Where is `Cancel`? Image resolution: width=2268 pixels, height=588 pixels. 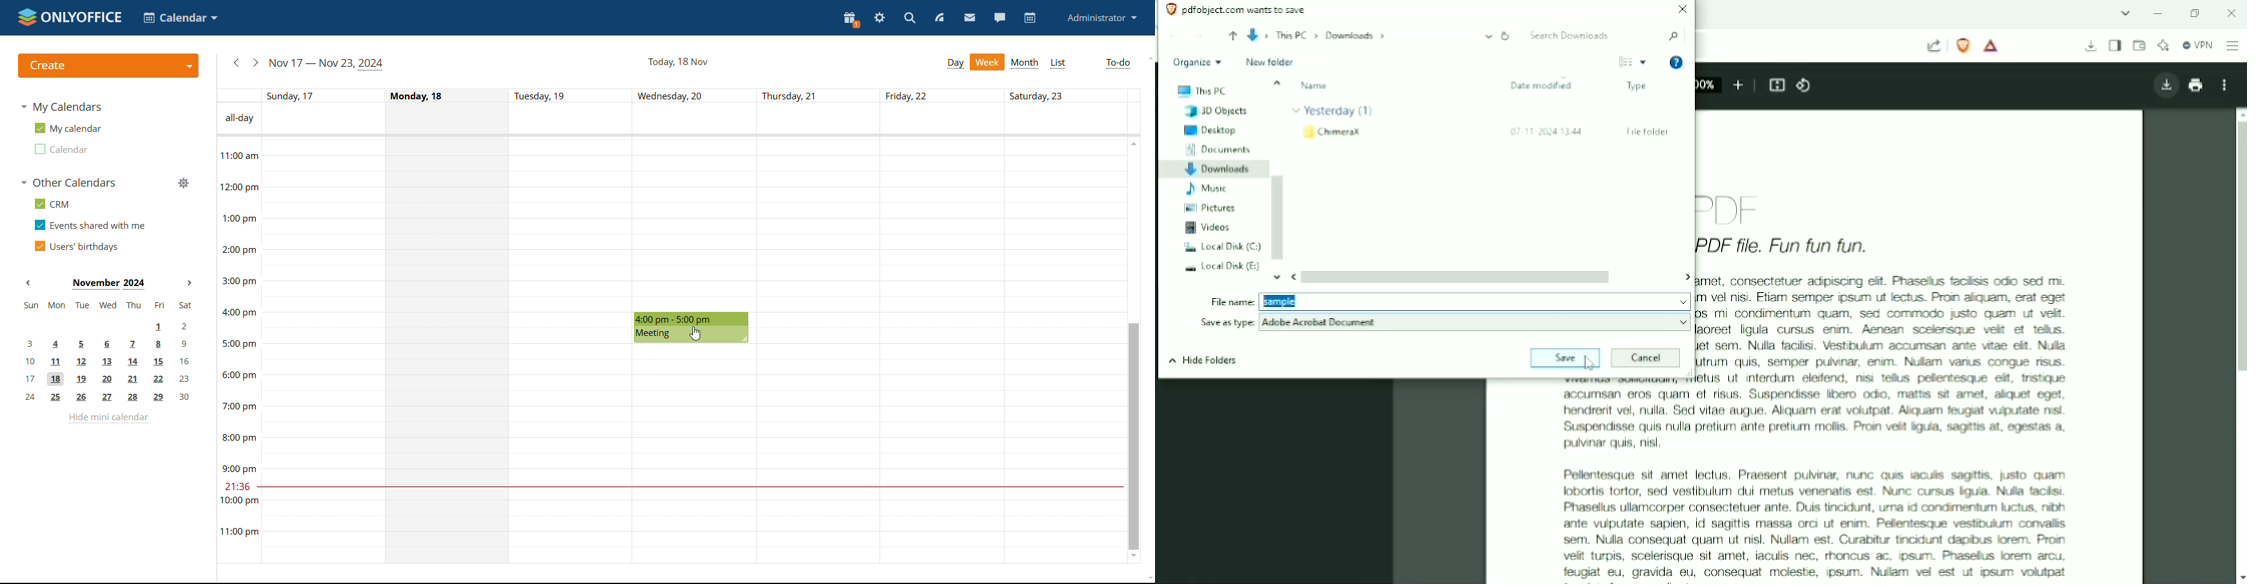
Cancel is located at coordinates (1646, 358).